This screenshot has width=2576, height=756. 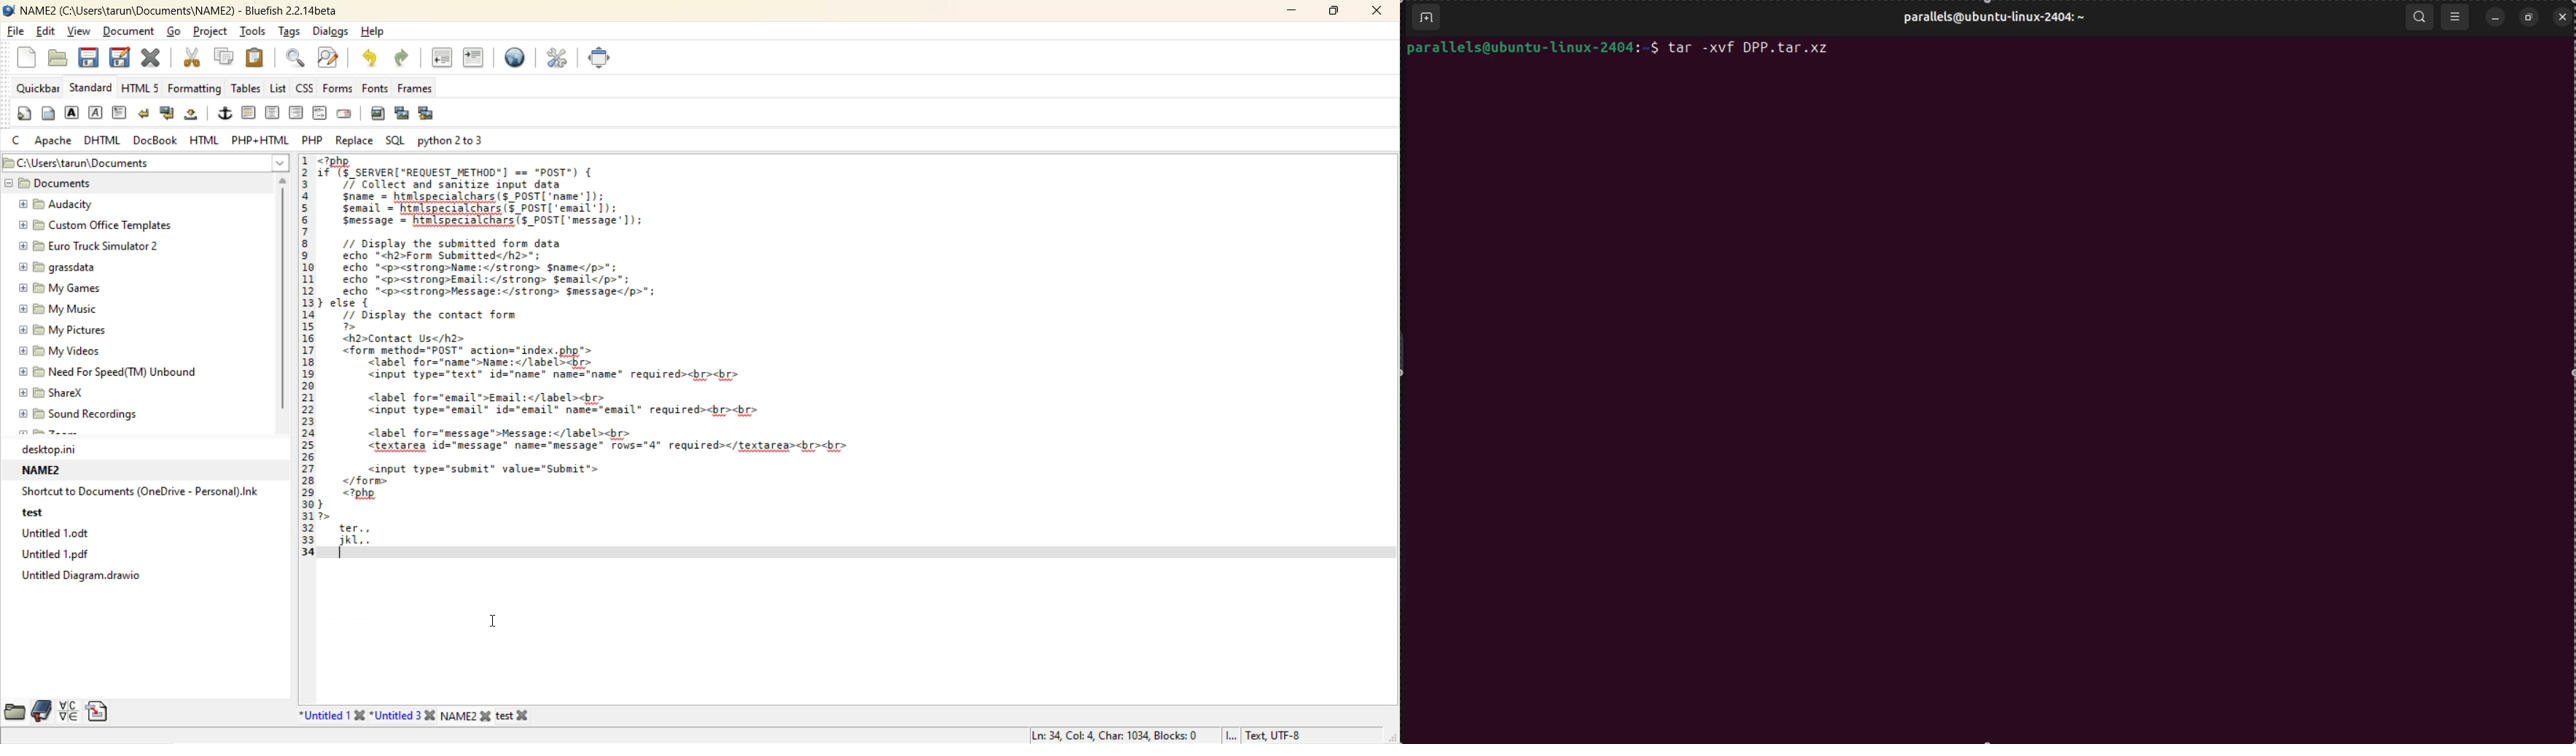 What do you see at coordinates (250, 113) in the screenshot?
I see `horizontal rule` at bounding box center [250, 113].